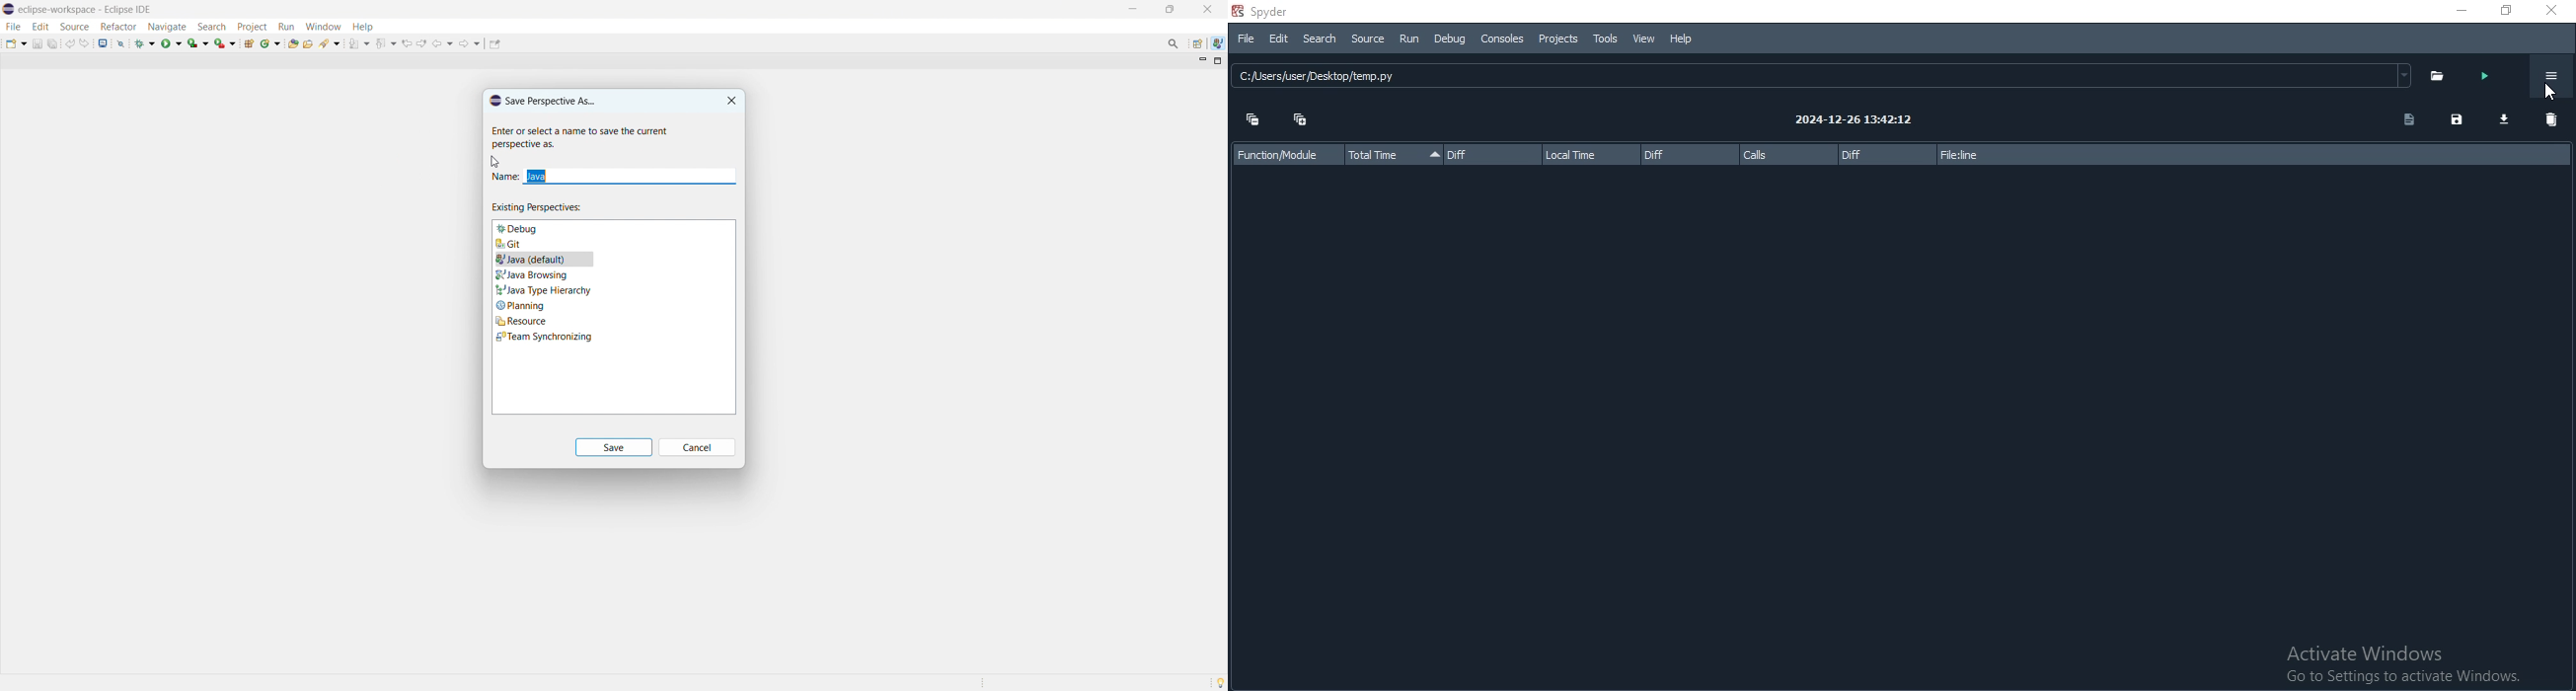 The image size is (2576, 700). I want to click on diff, so click(1688, 154).